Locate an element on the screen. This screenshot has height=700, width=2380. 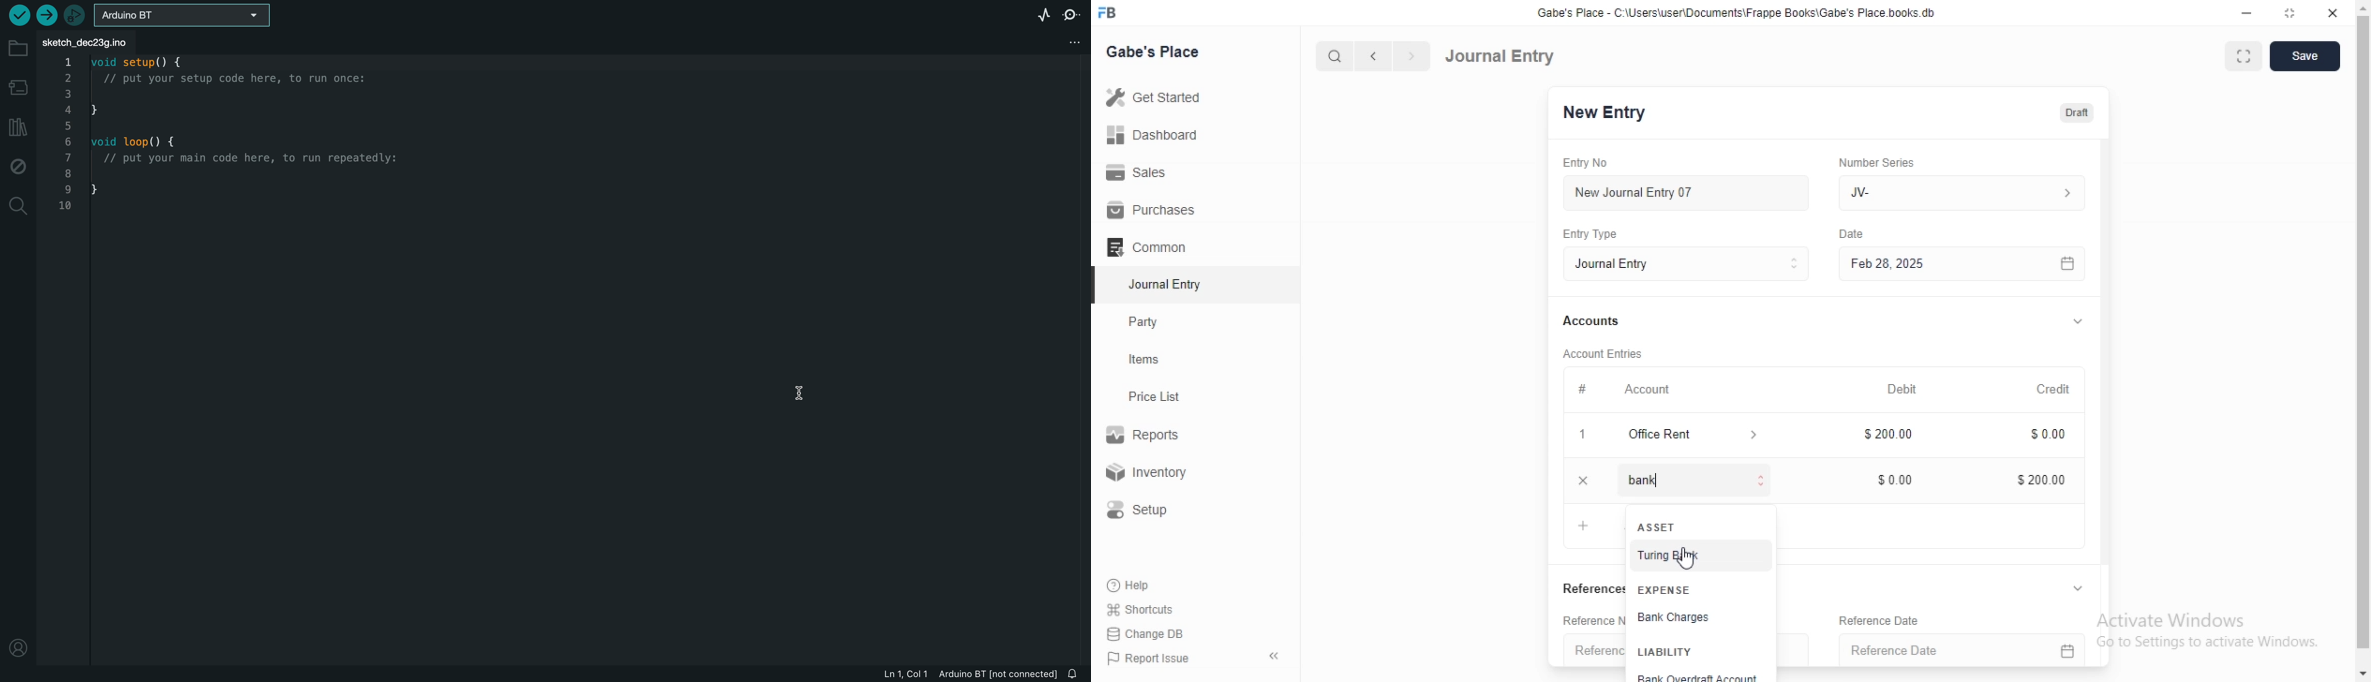
+ ASSET is located at coordinates (1660, 528).